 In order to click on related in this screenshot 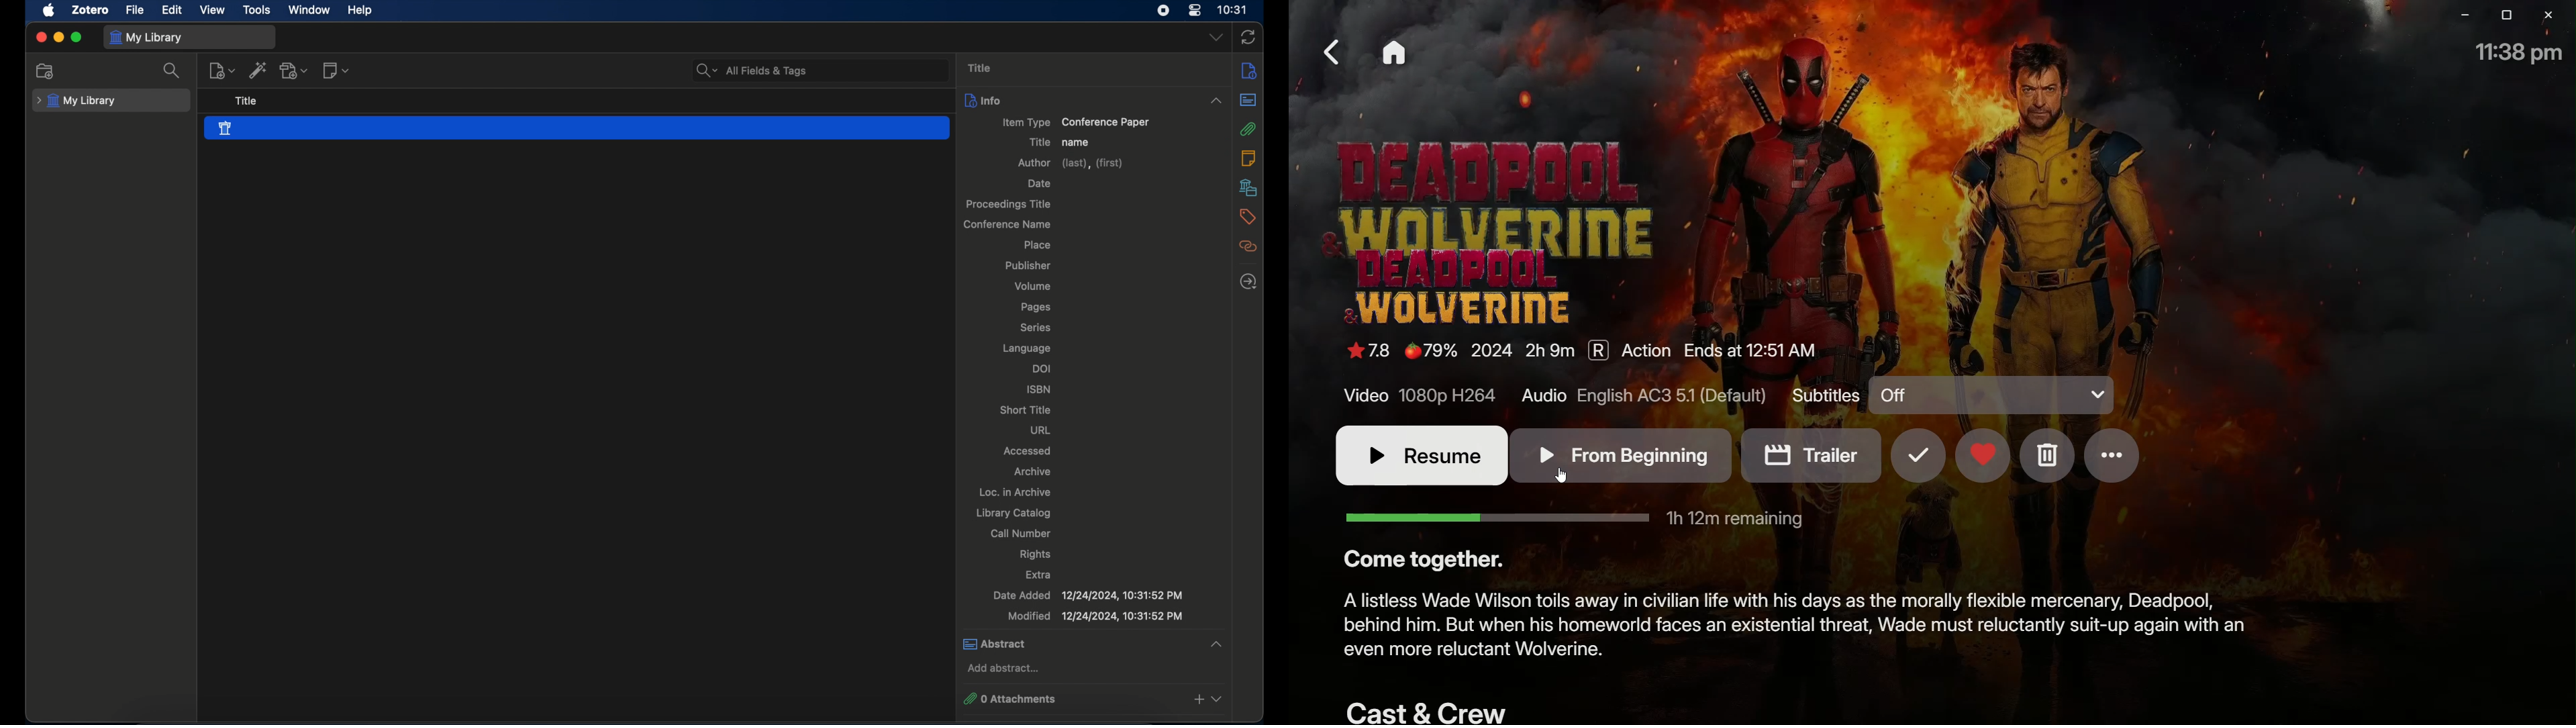, I will do `click(1248, 246)`.